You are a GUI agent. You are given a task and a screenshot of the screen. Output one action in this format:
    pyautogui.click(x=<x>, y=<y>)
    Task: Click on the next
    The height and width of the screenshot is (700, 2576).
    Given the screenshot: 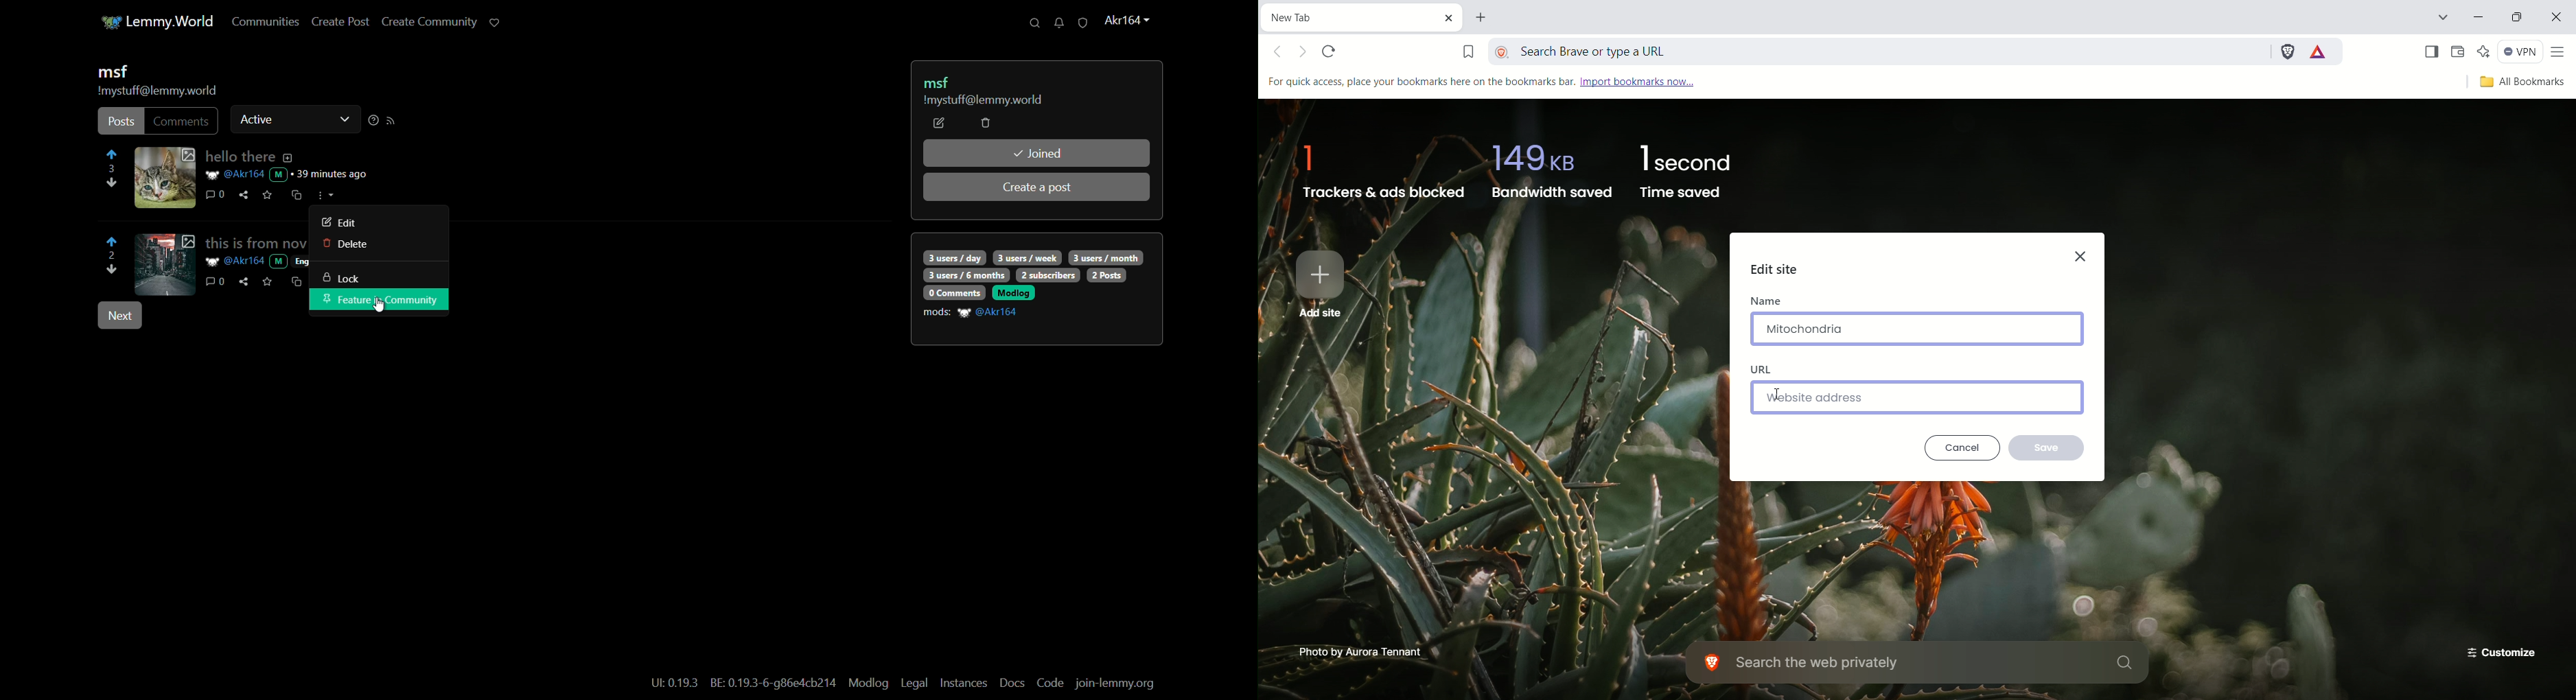 What is the action you would take?
    pyautogui.click(x=119, y=317)
    